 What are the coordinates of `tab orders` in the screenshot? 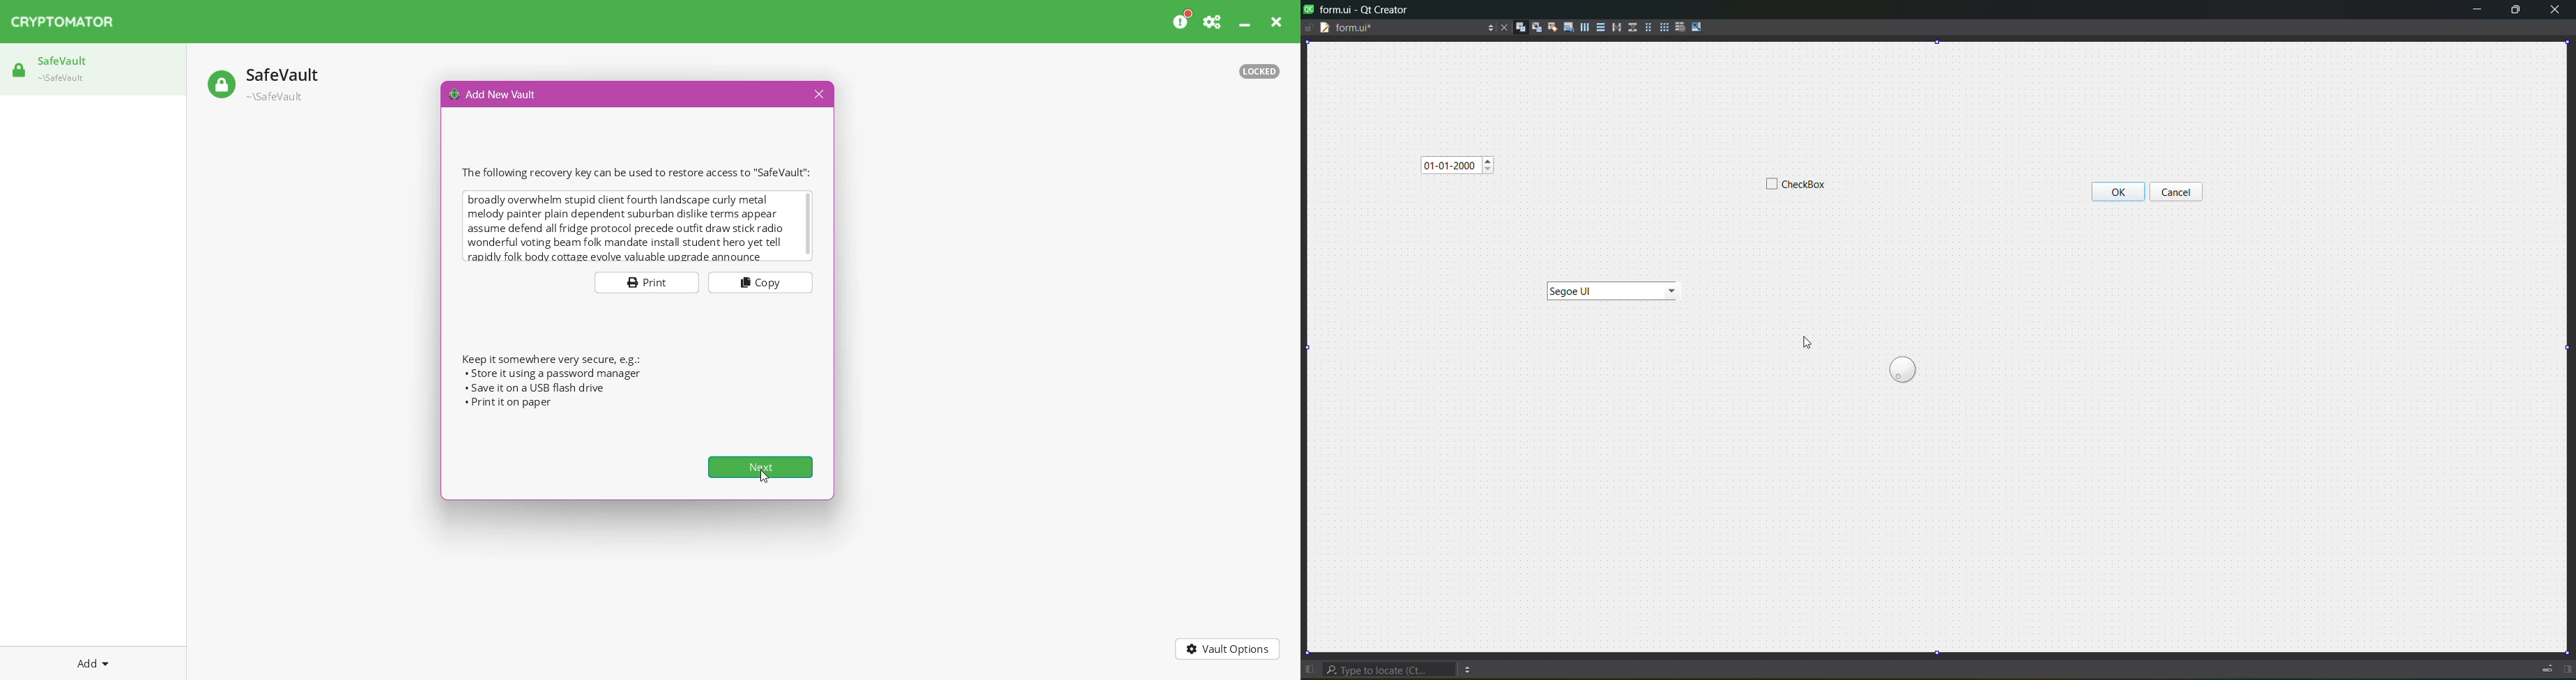 It's located at (1565, 27).